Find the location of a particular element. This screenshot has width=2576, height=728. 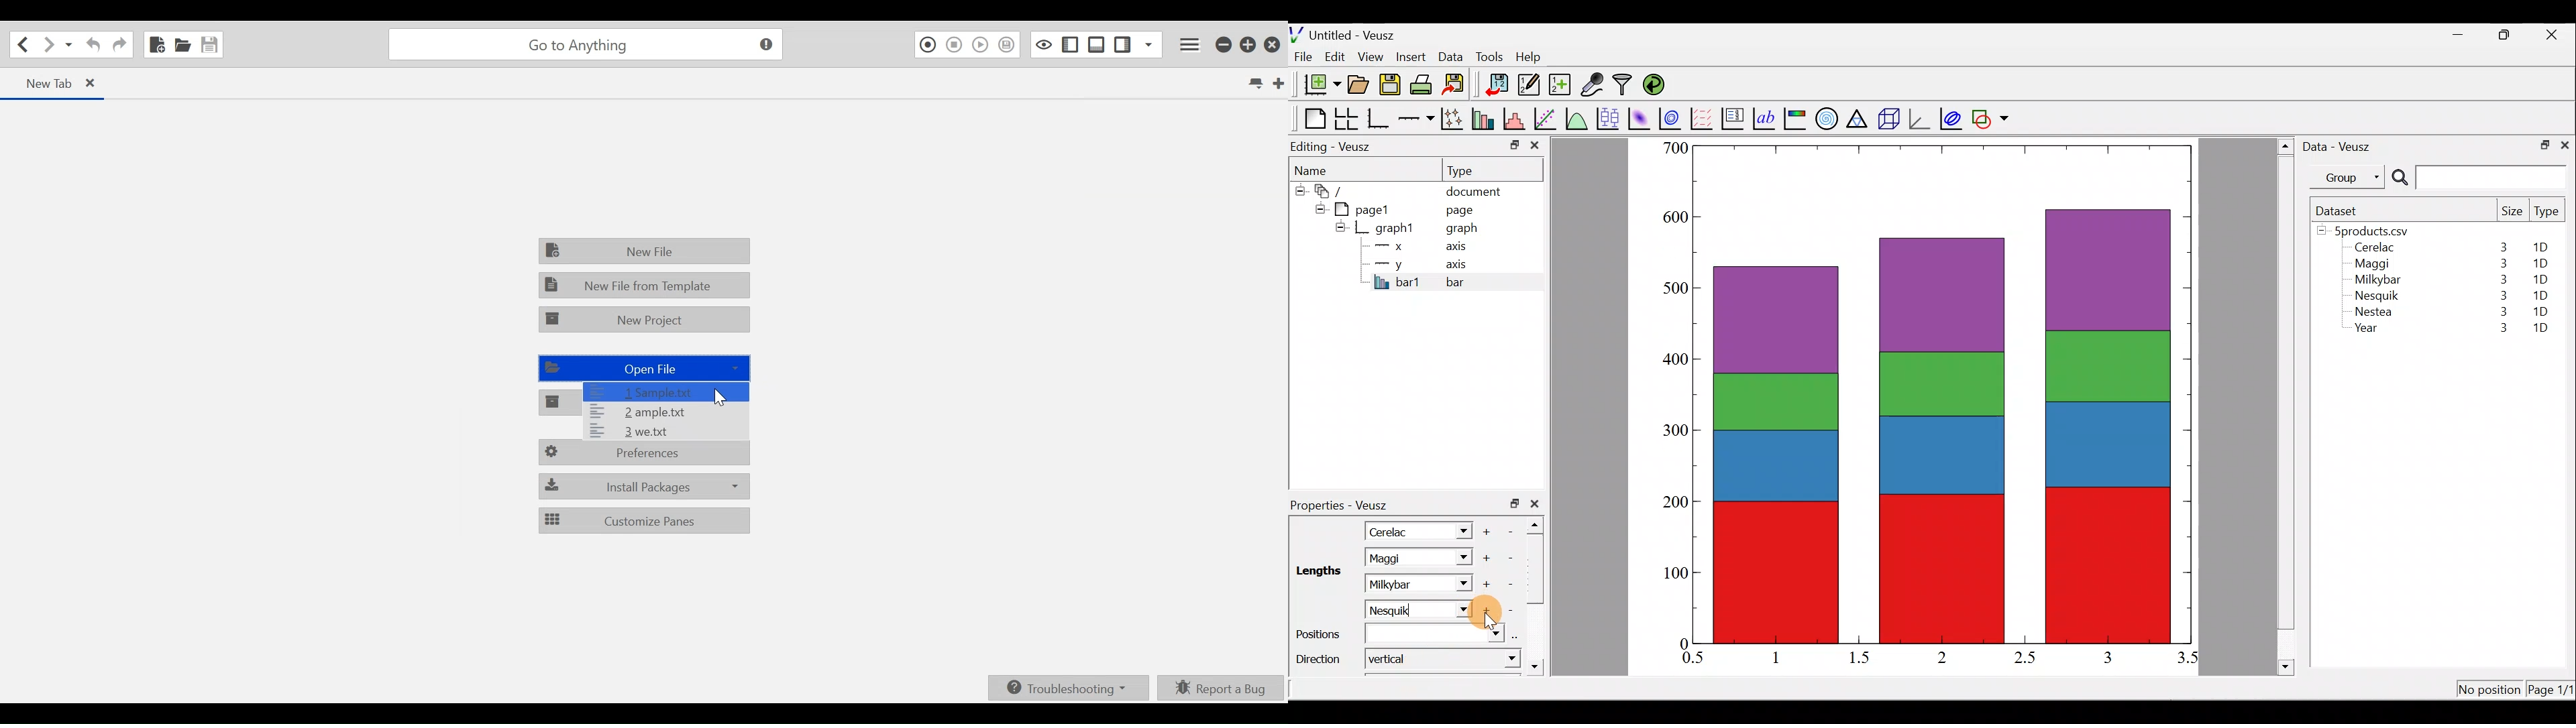

direction dropdown is located at coordinates (1498, 658).